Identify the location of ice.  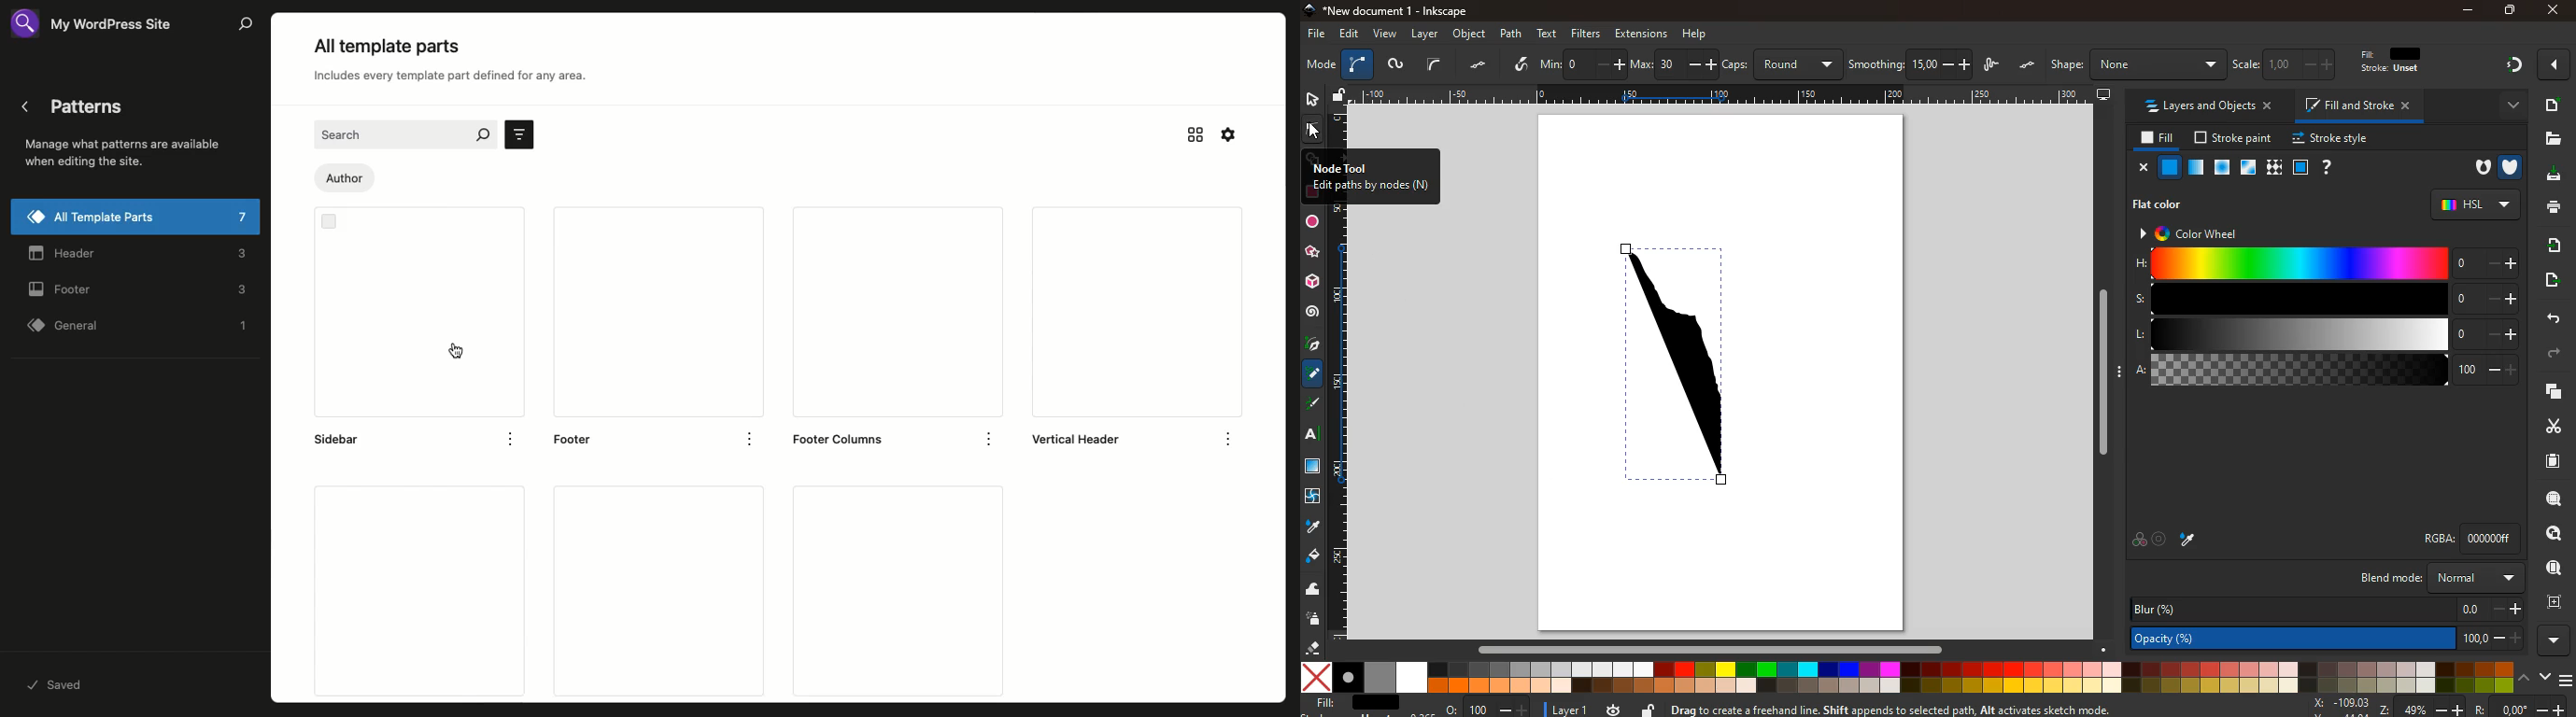
(2224, 168).